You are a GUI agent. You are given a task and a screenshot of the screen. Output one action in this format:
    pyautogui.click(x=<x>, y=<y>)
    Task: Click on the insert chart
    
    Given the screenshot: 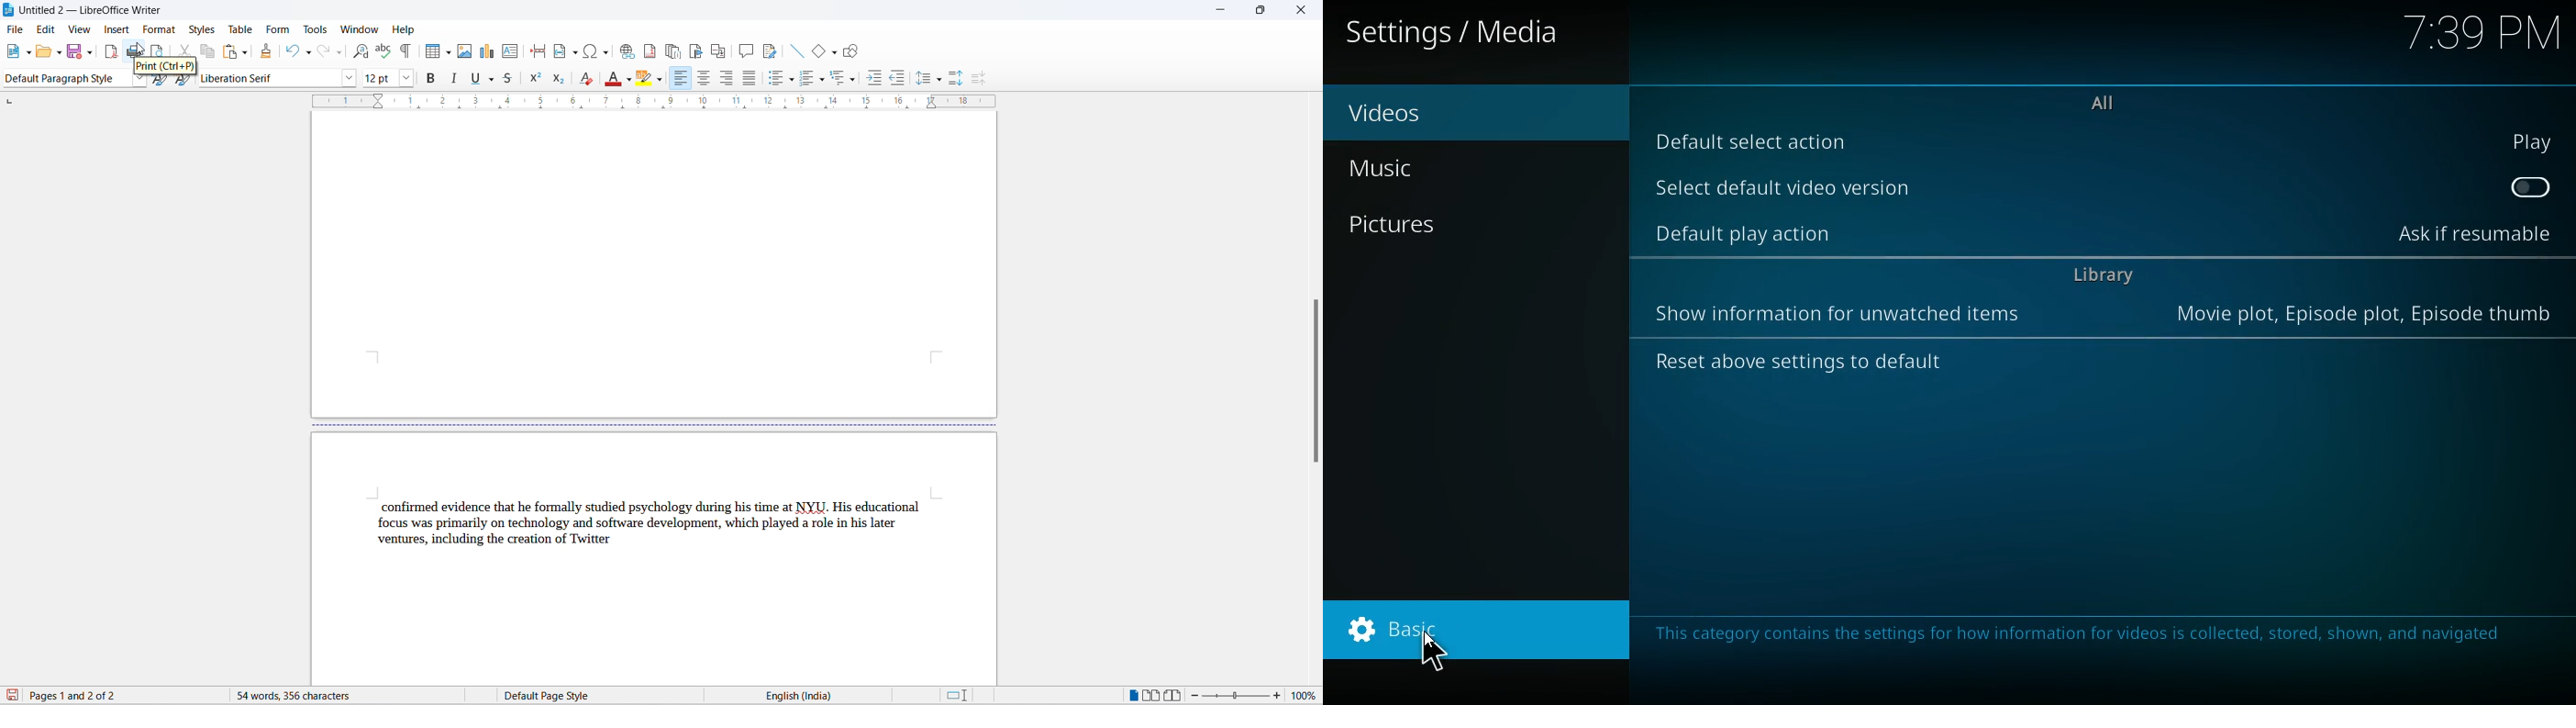 What is the action you would take?
    pyautogui.click(x=489, y=52)
    